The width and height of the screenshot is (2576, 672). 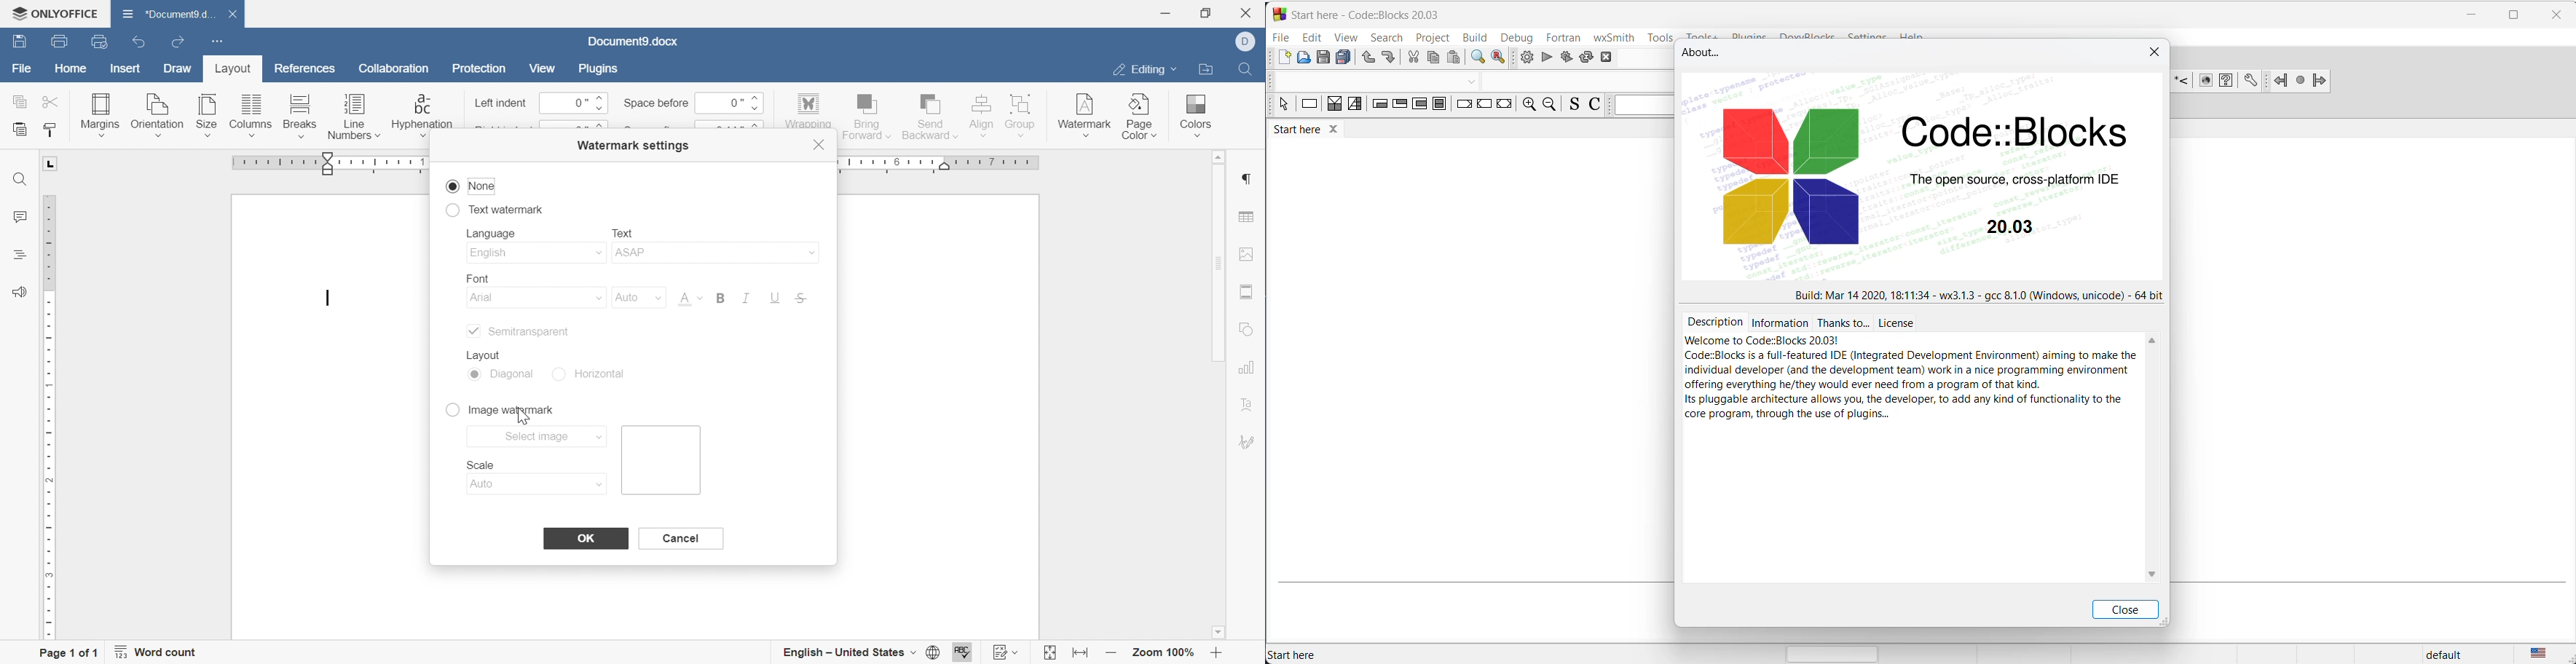 I want to click on 0, so click(x=727, y=102).